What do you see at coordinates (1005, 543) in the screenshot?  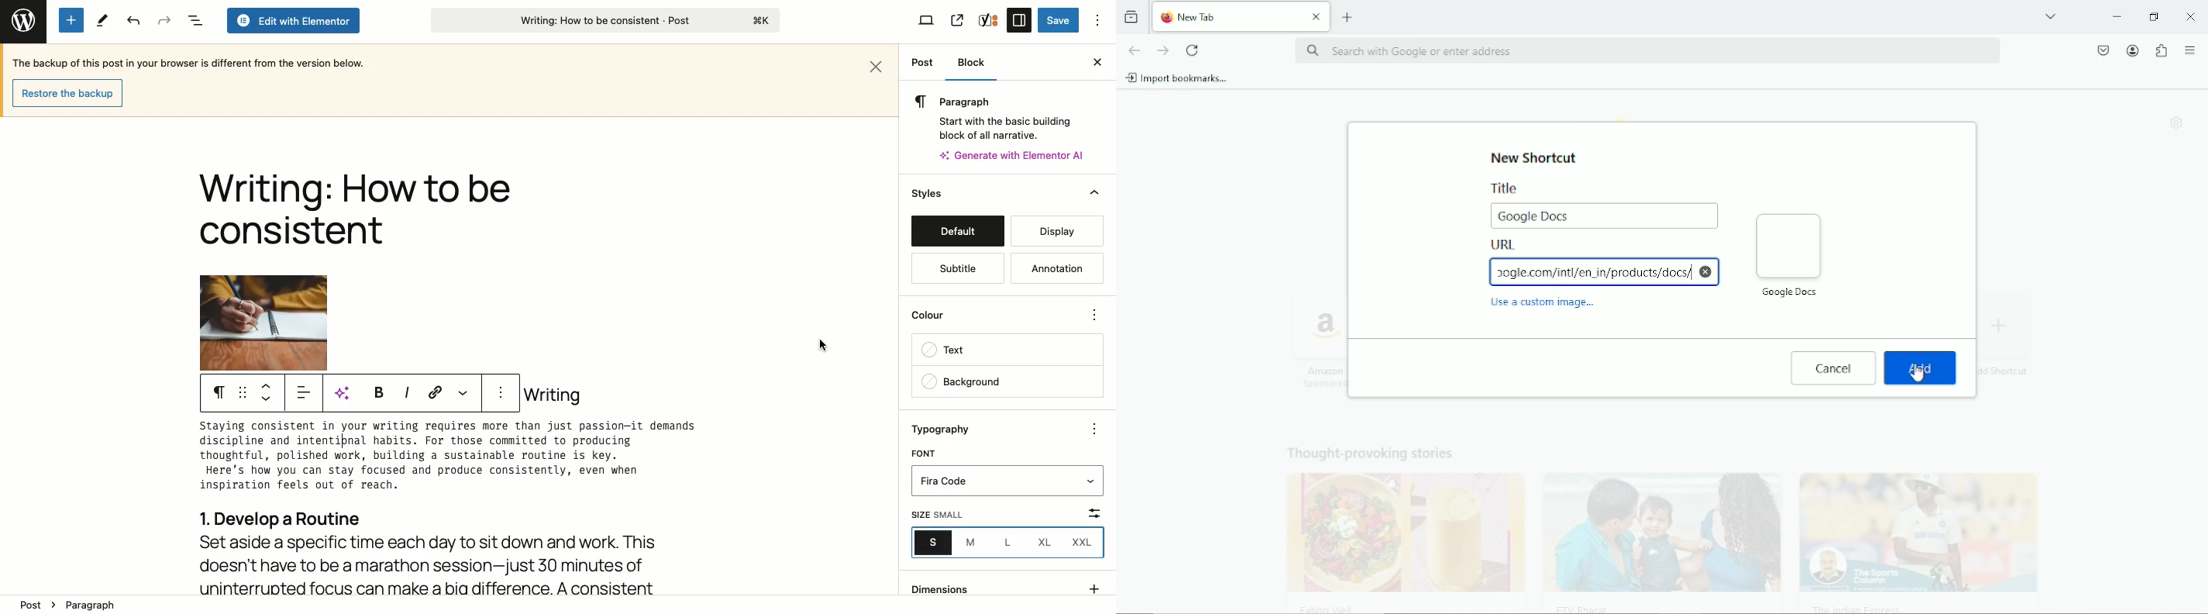 I see `S M L XL XXL` at bounding box center [1005, 543].